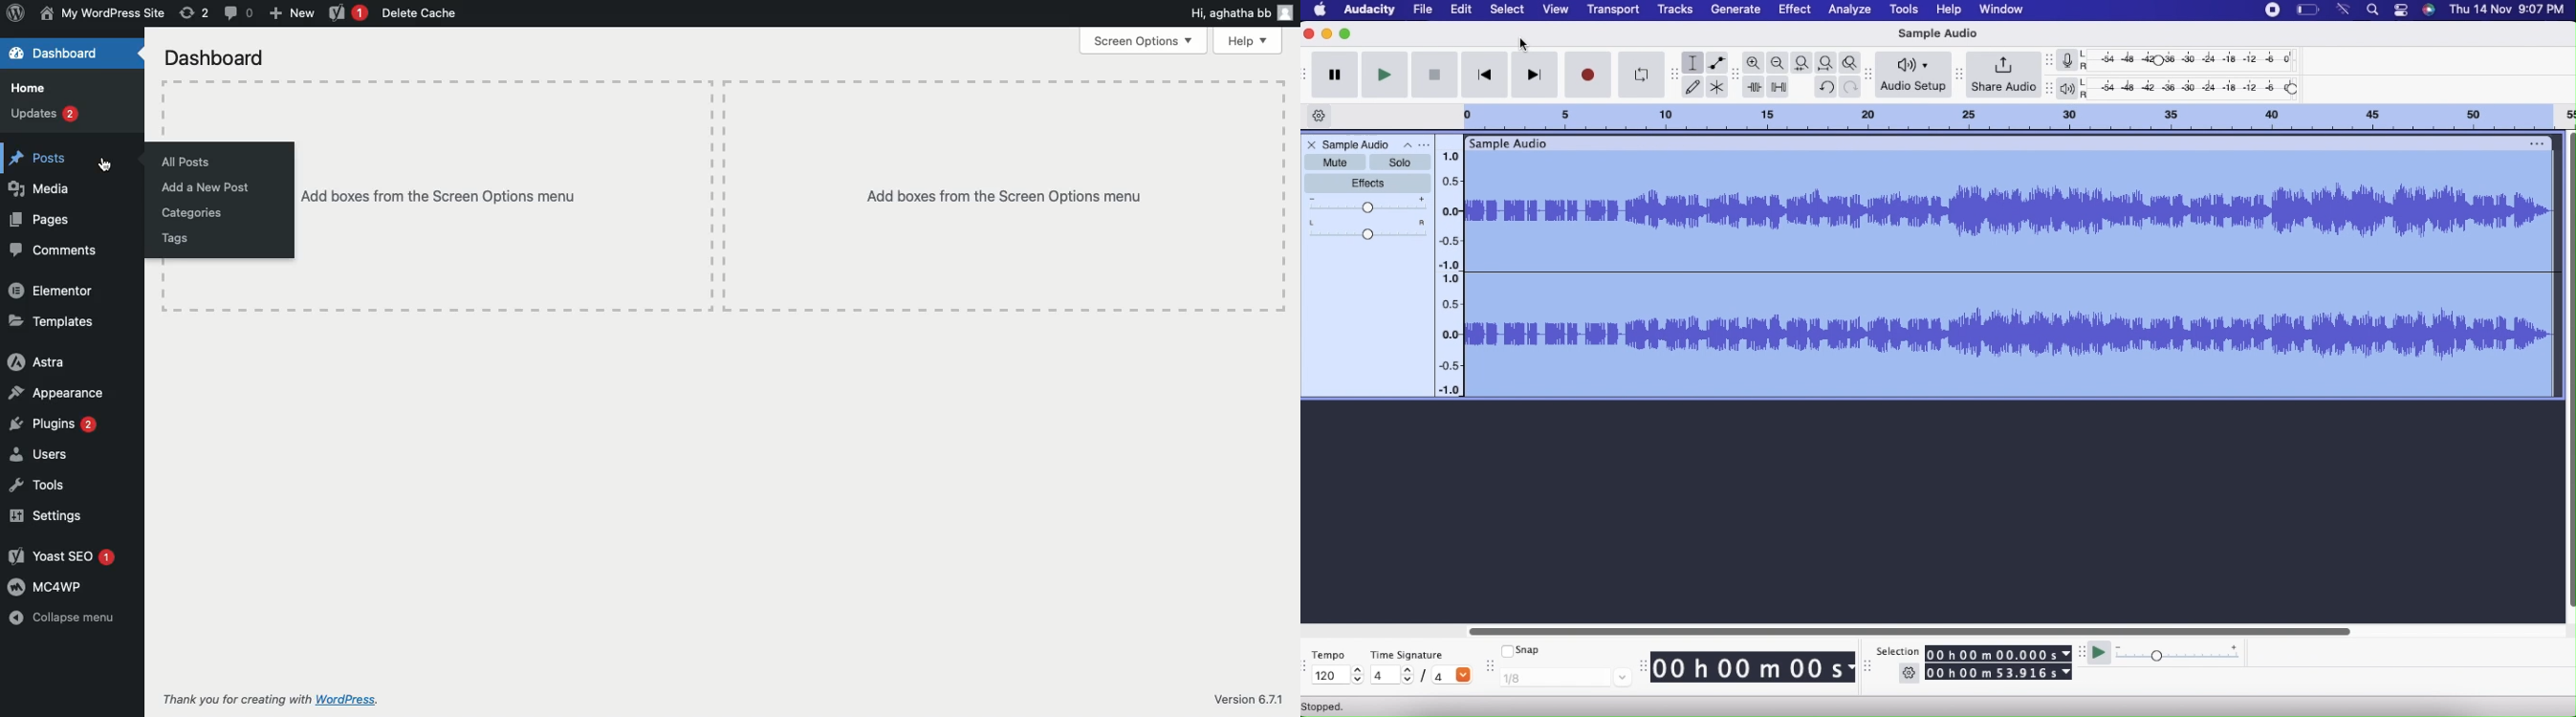  I want to click on Plugins, so click(55, 424).